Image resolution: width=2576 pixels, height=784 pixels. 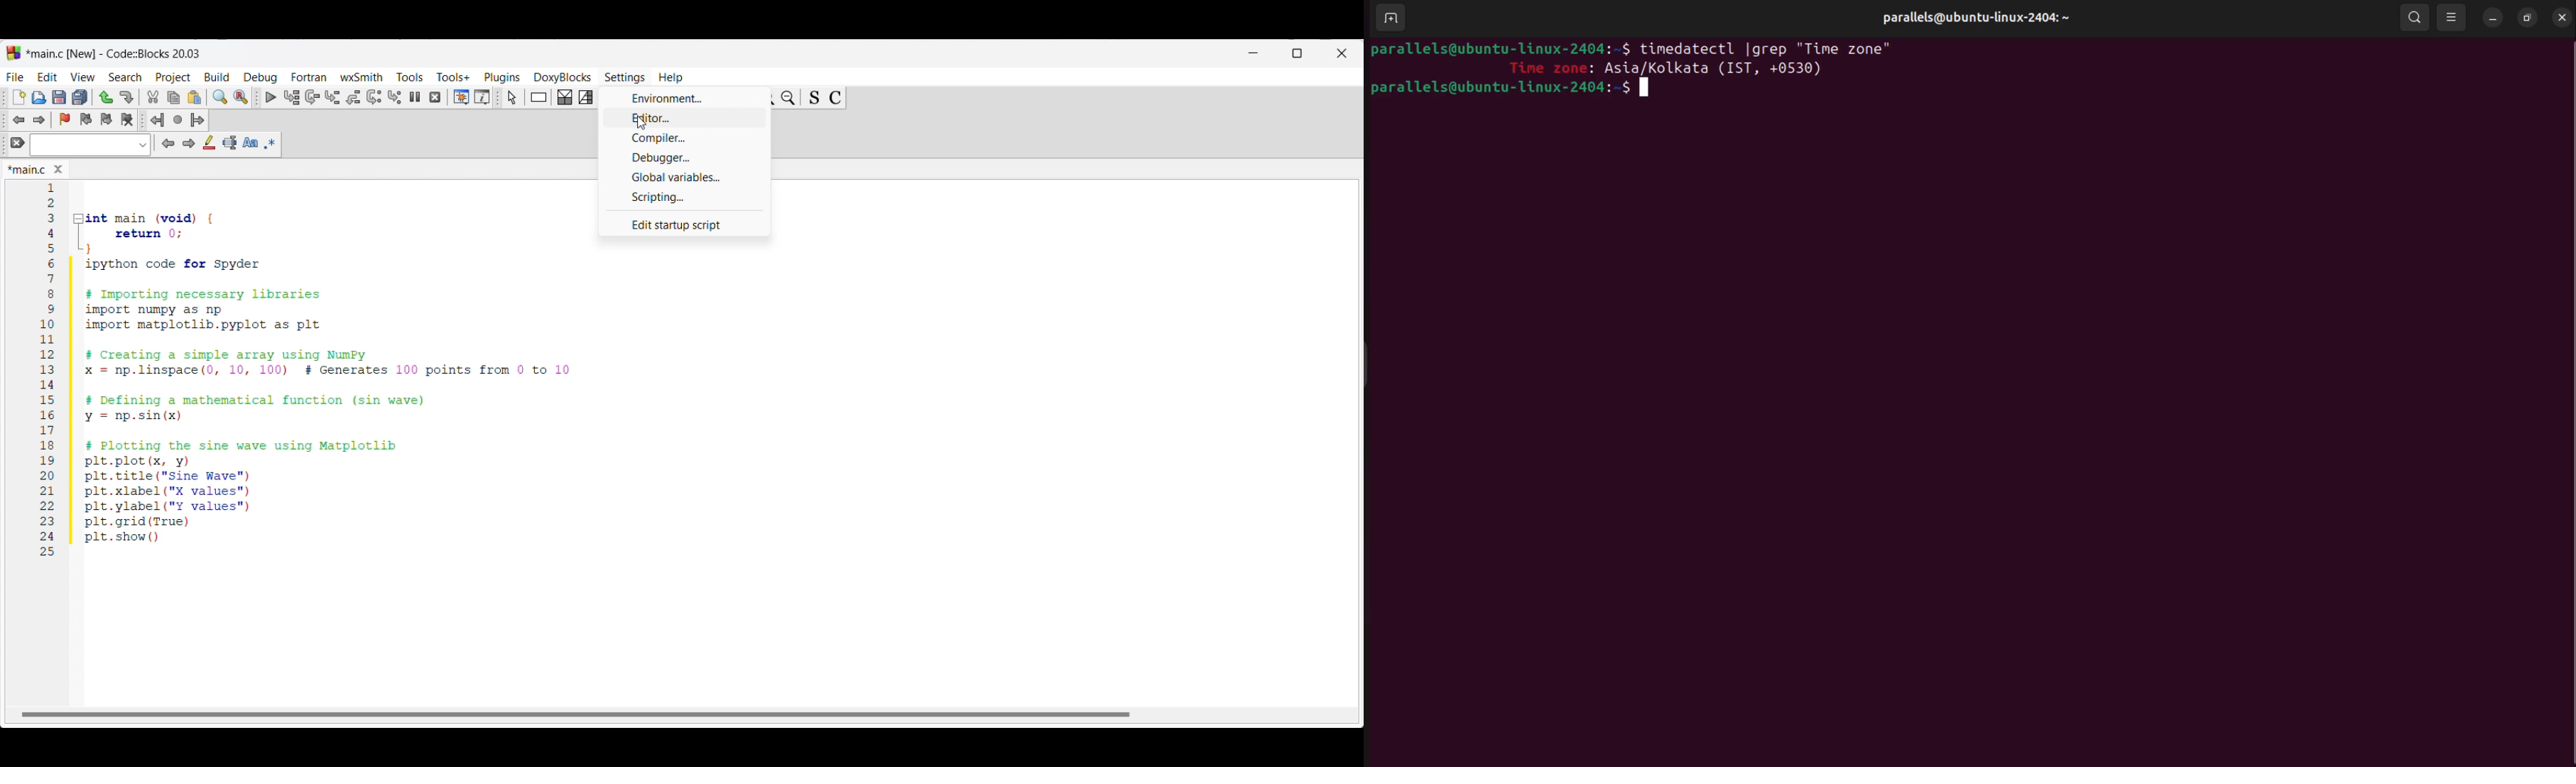 I want to click on Close interface, so click(x=1342, y=53).